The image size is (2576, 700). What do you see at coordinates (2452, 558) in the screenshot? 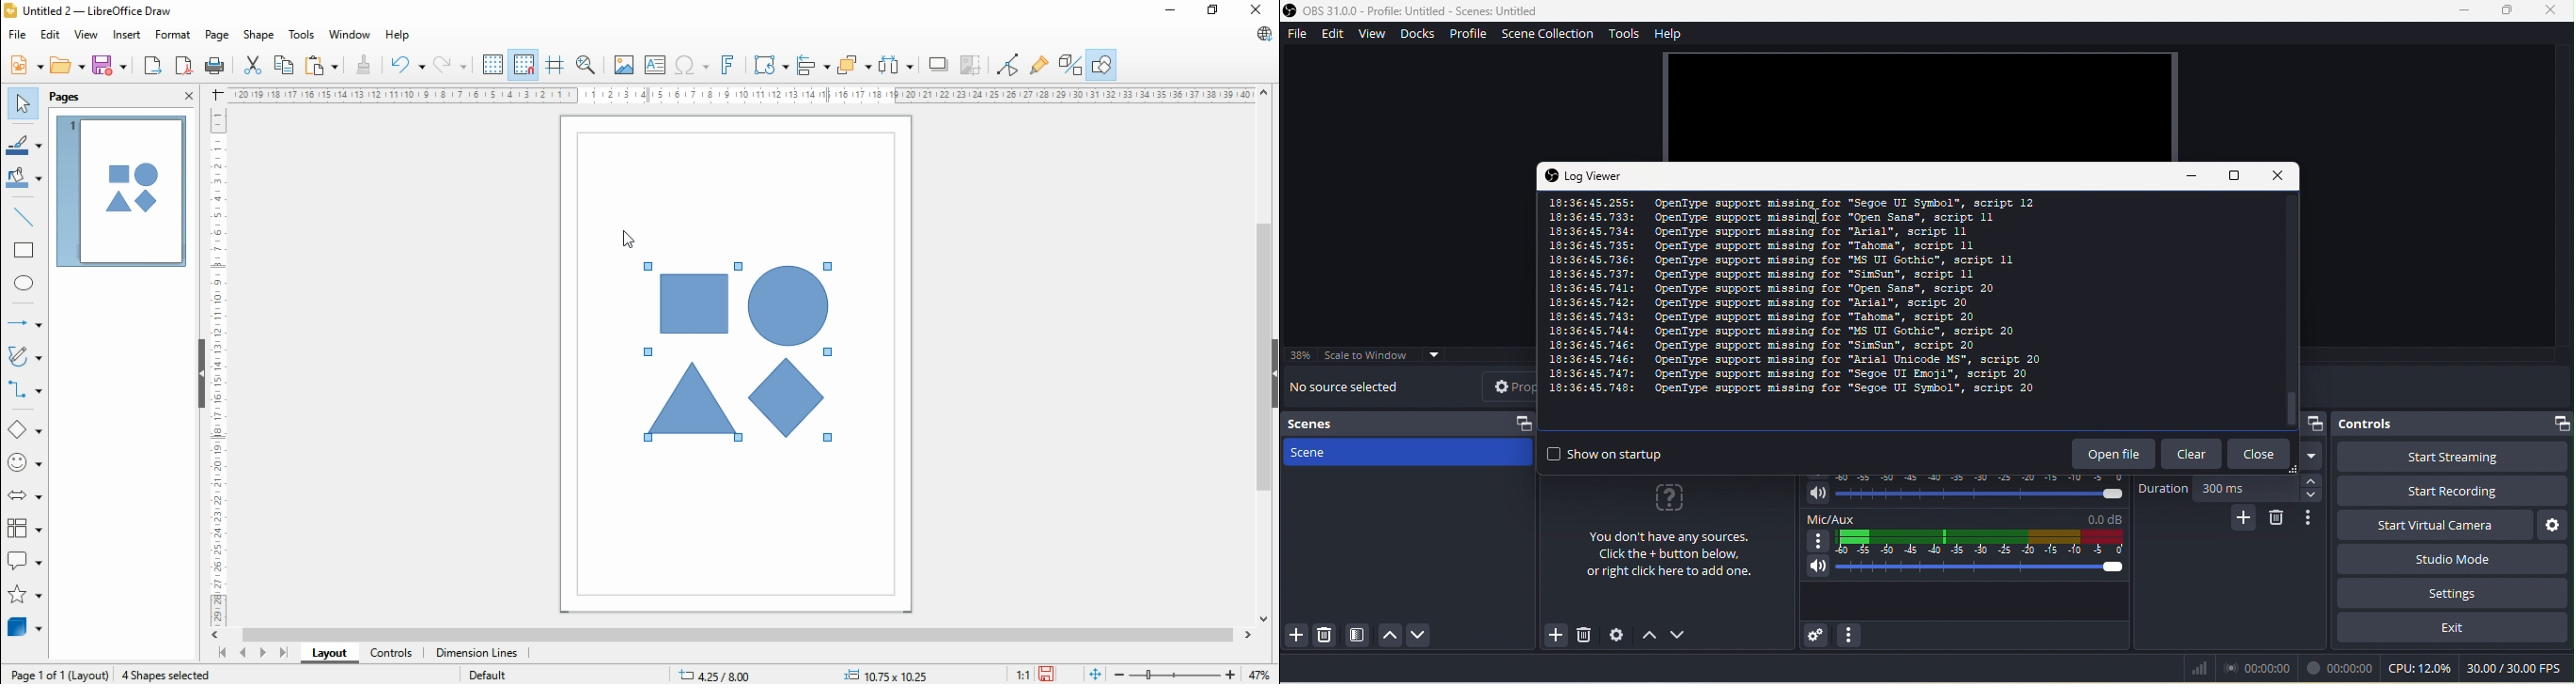
I see `studio mode` at bounding box center [2452, 558].